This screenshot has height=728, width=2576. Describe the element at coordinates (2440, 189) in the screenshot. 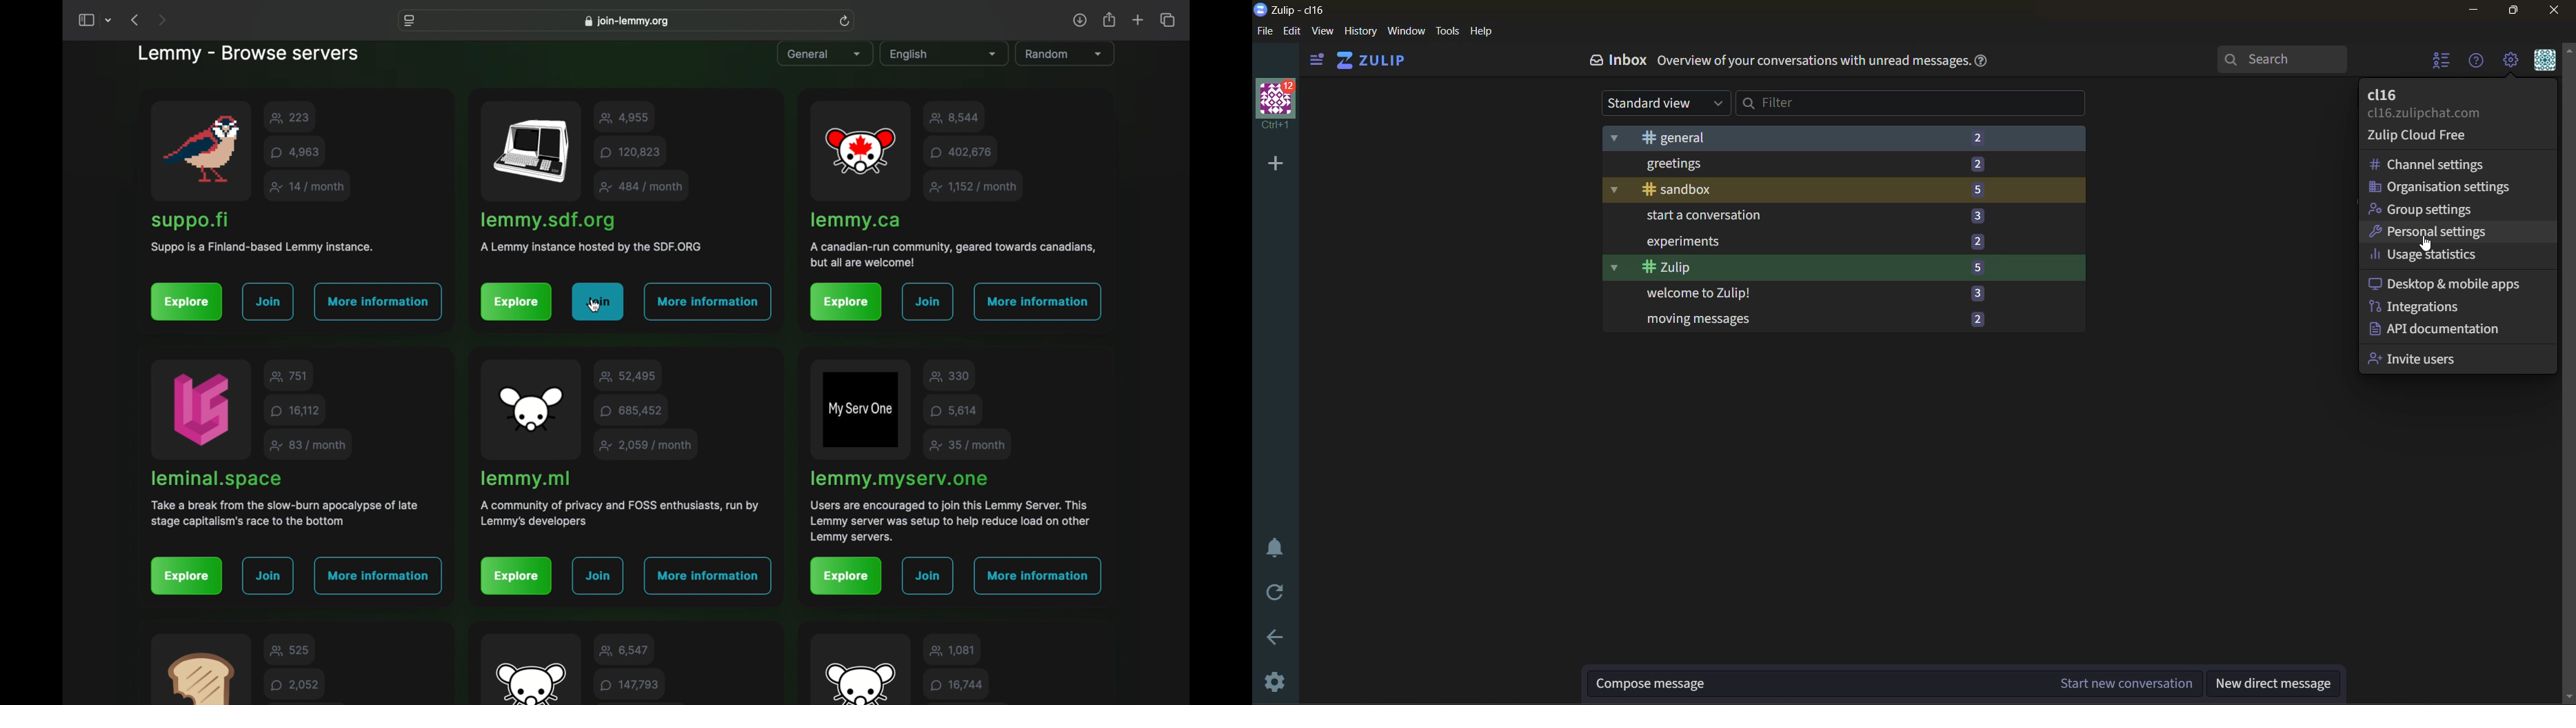

I see `organisation settings` at that location.